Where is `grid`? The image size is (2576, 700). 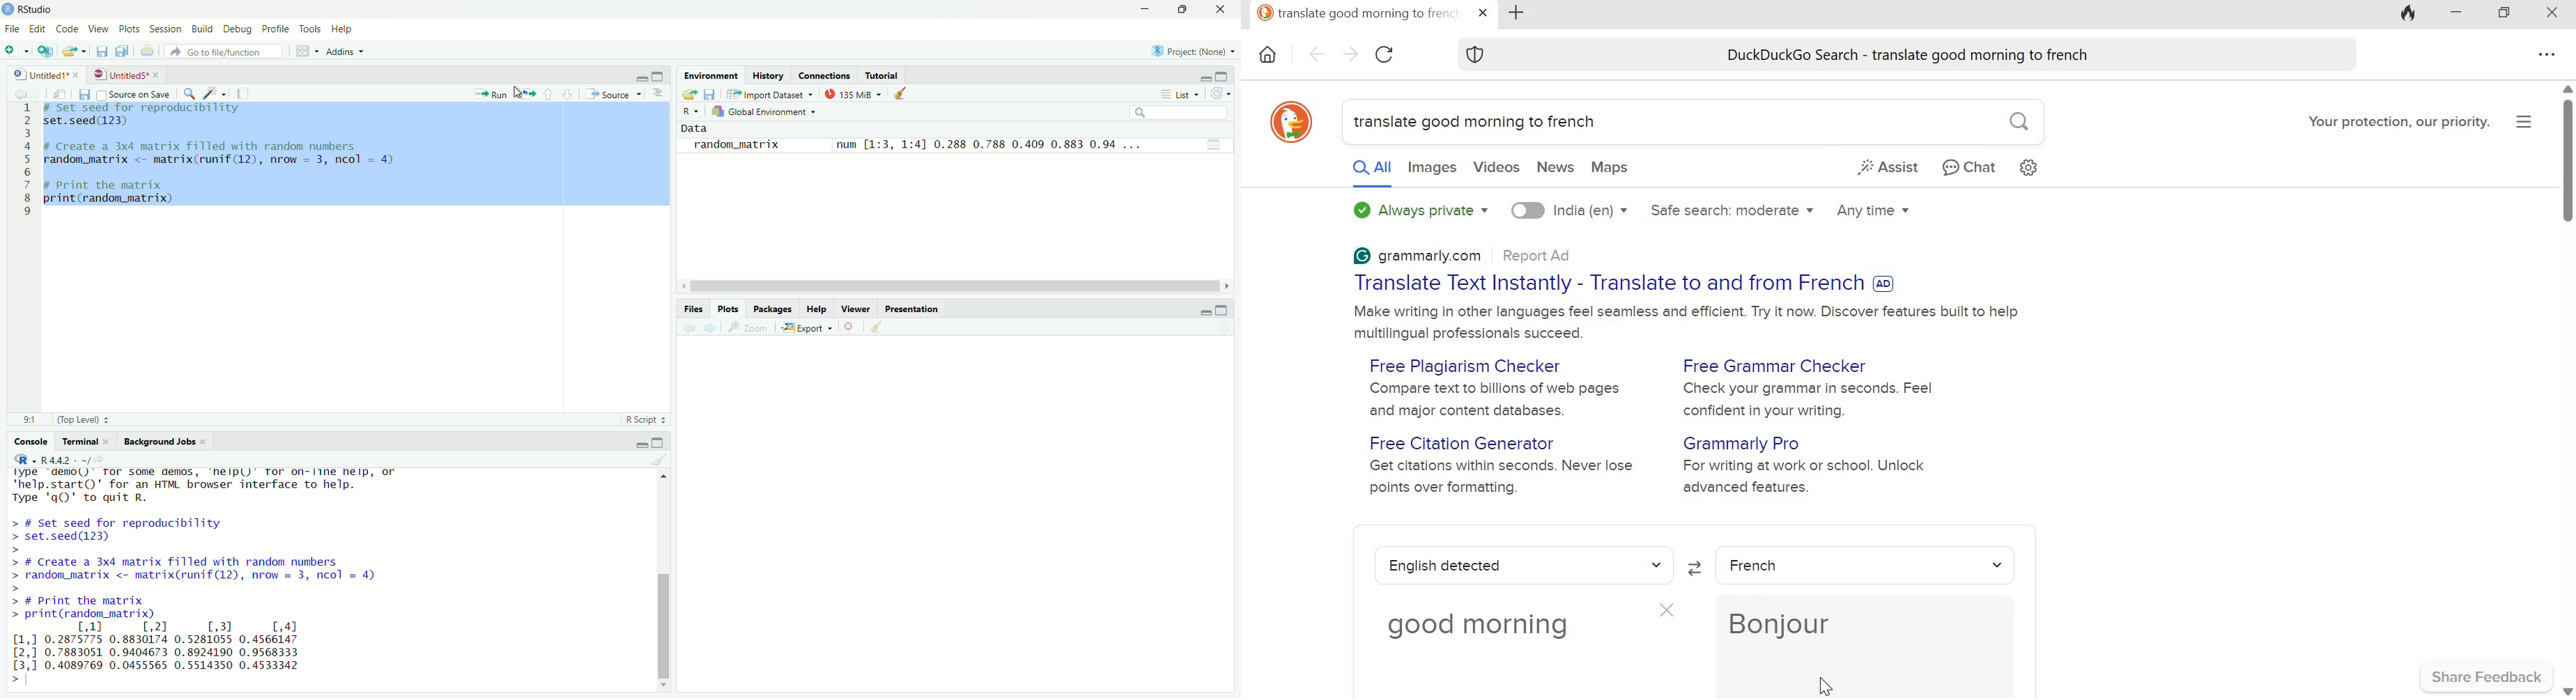 grid is located at coordinates (305, 52).